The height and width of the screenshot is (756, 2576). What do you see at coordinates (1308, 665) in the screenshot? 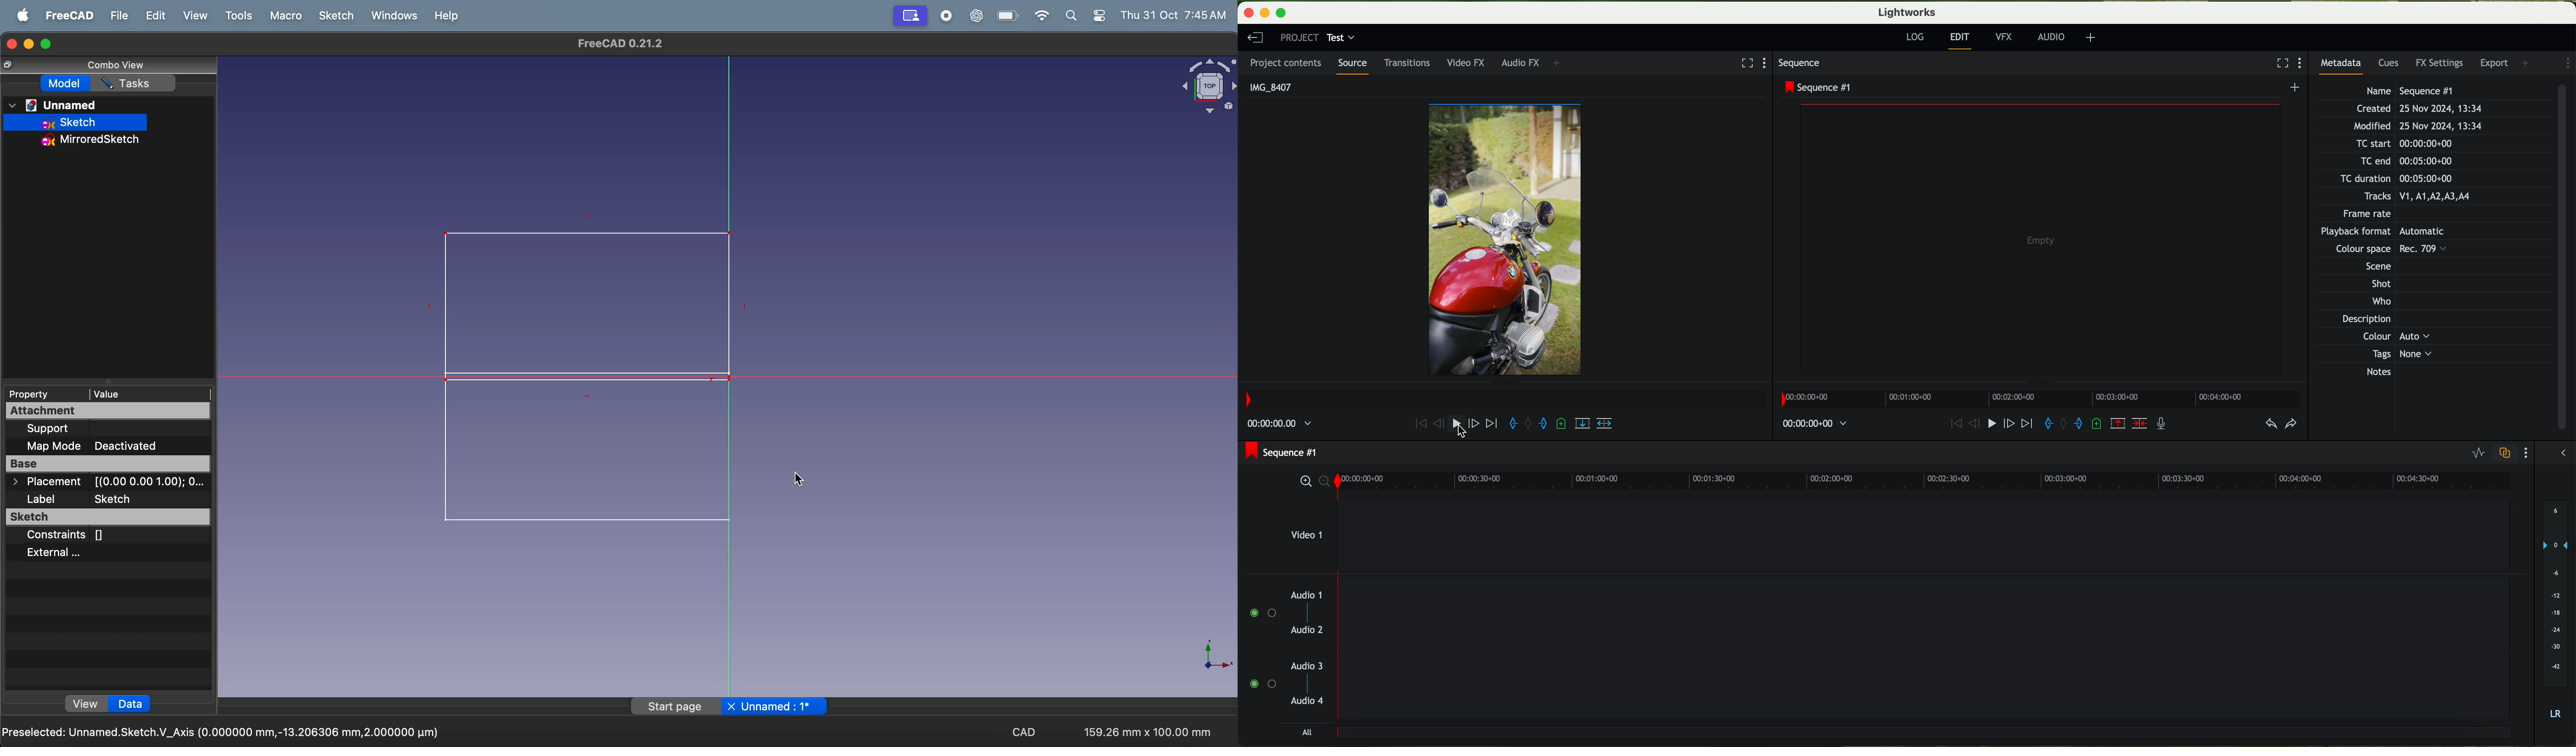
I see `audio 3` at bounding box center [1308, 665].